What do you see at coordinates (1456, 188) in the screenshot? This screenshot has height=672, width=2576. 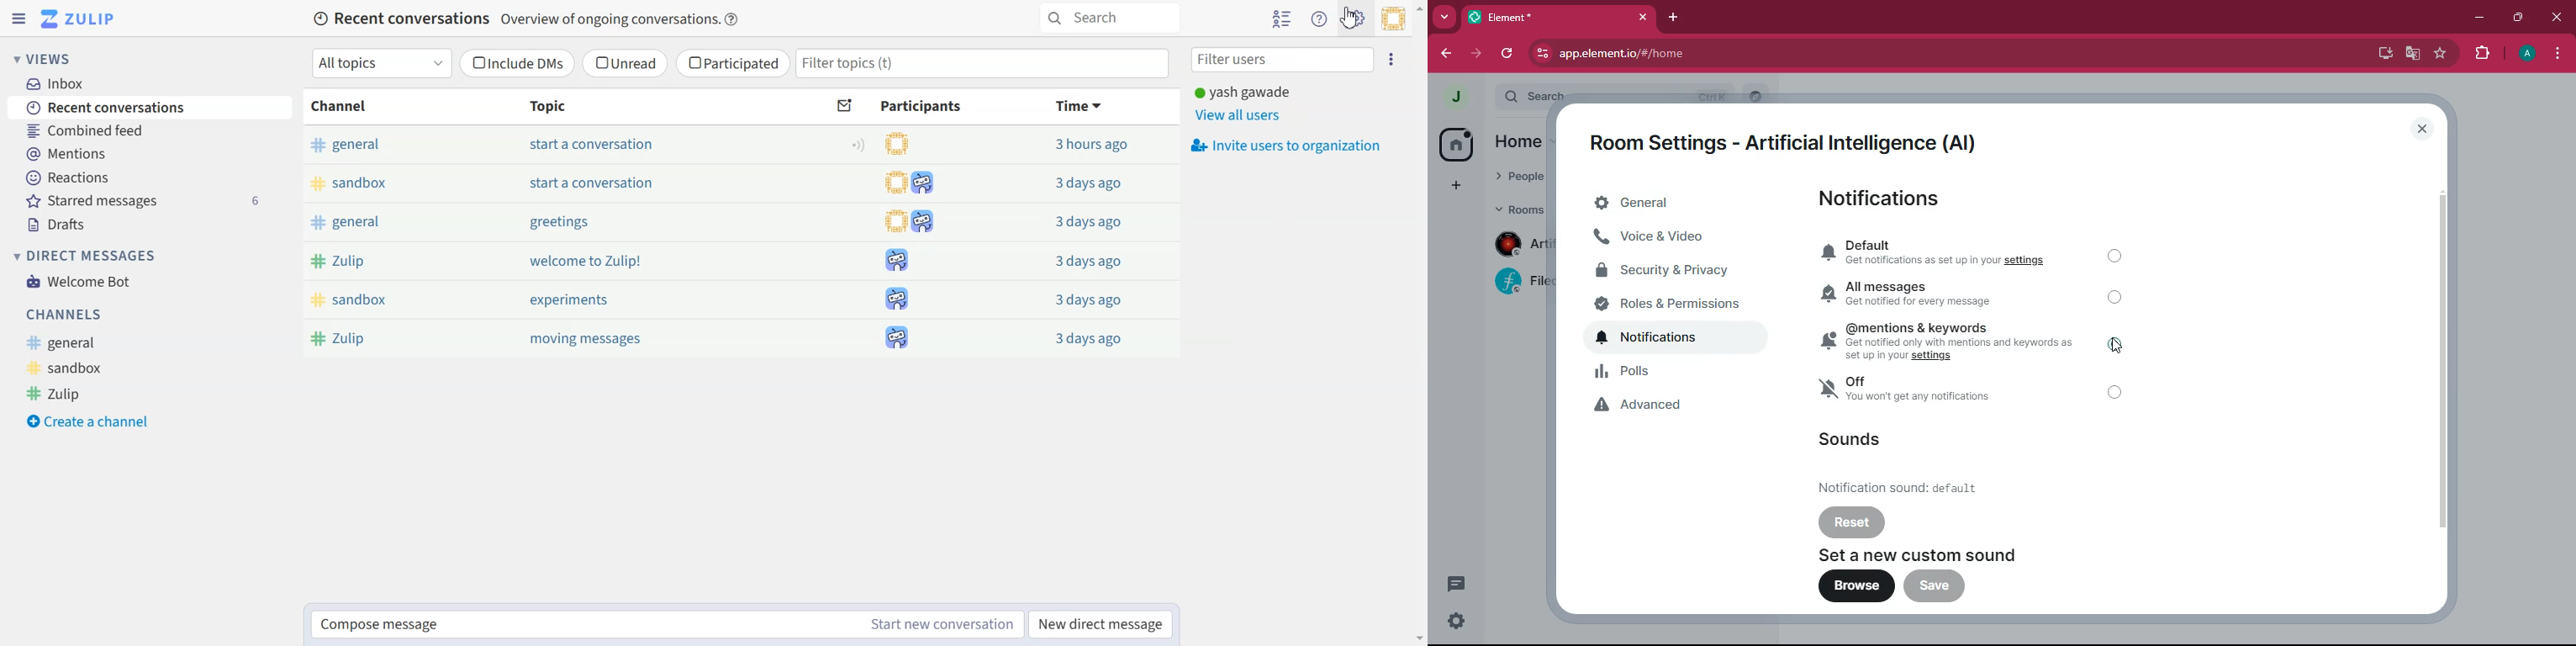 I see `add` at bounding box center [1456, 188].